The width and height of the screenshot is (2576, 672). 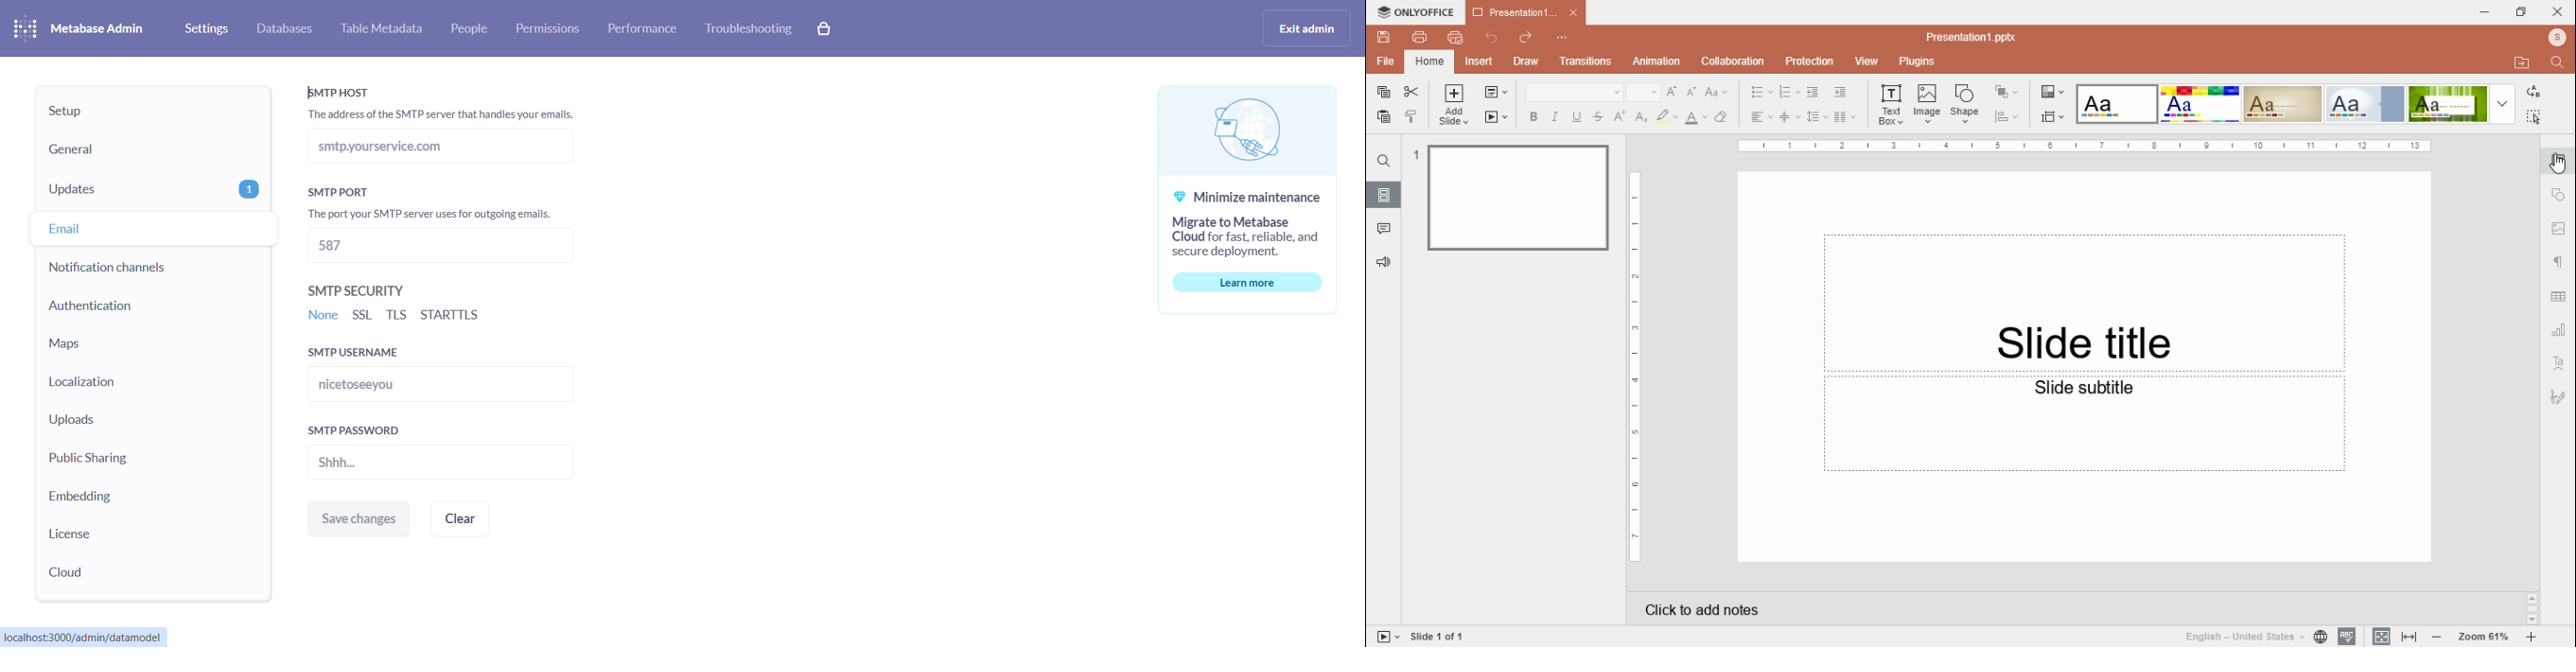 I want to click on font, so click(x=1574, y=93).